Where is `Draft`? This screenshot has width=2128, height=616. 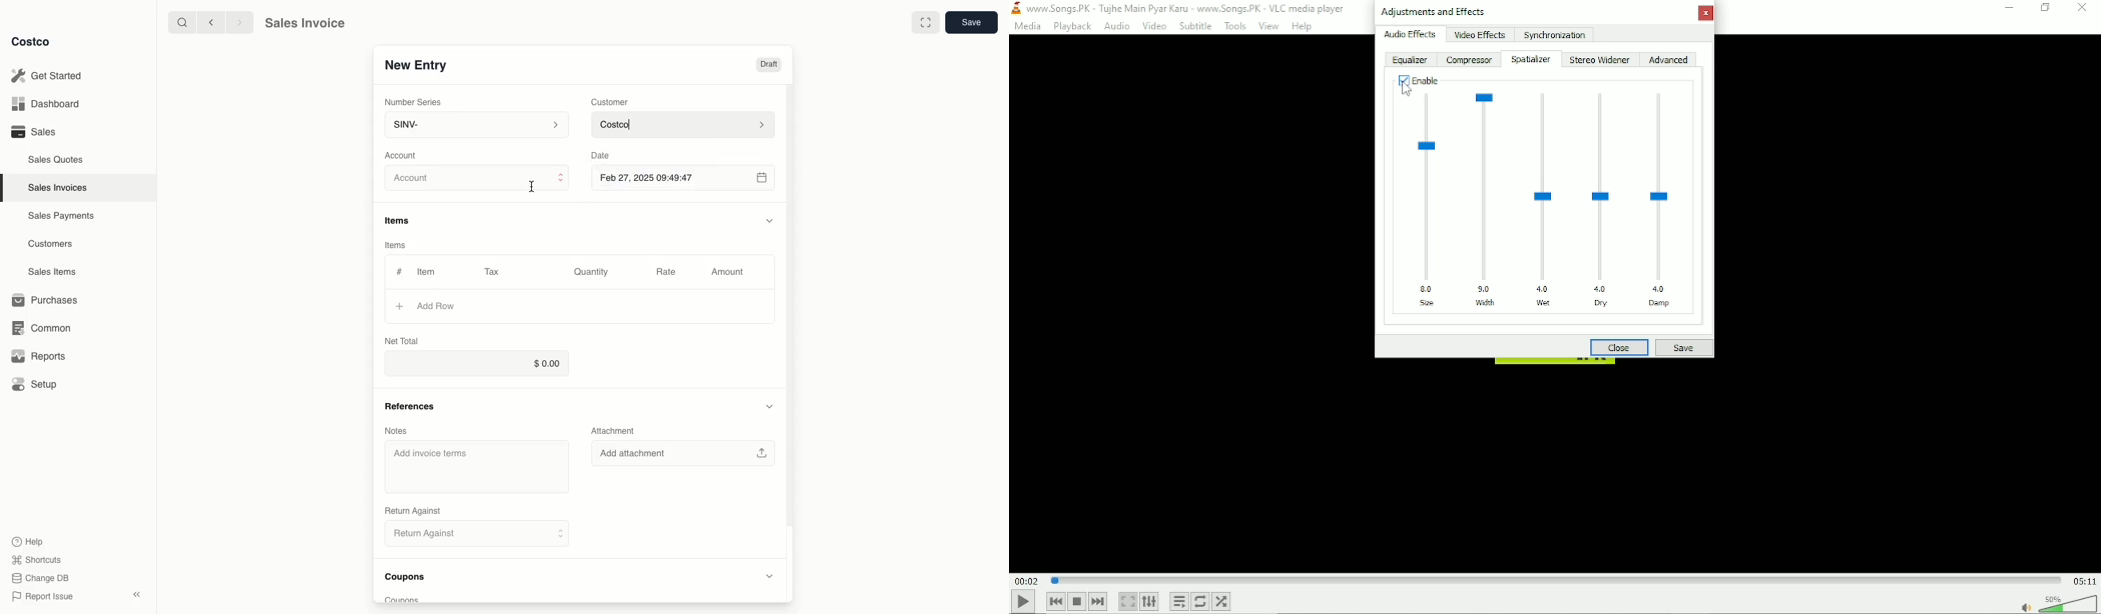
Draft is located at coordinates (770, 65).